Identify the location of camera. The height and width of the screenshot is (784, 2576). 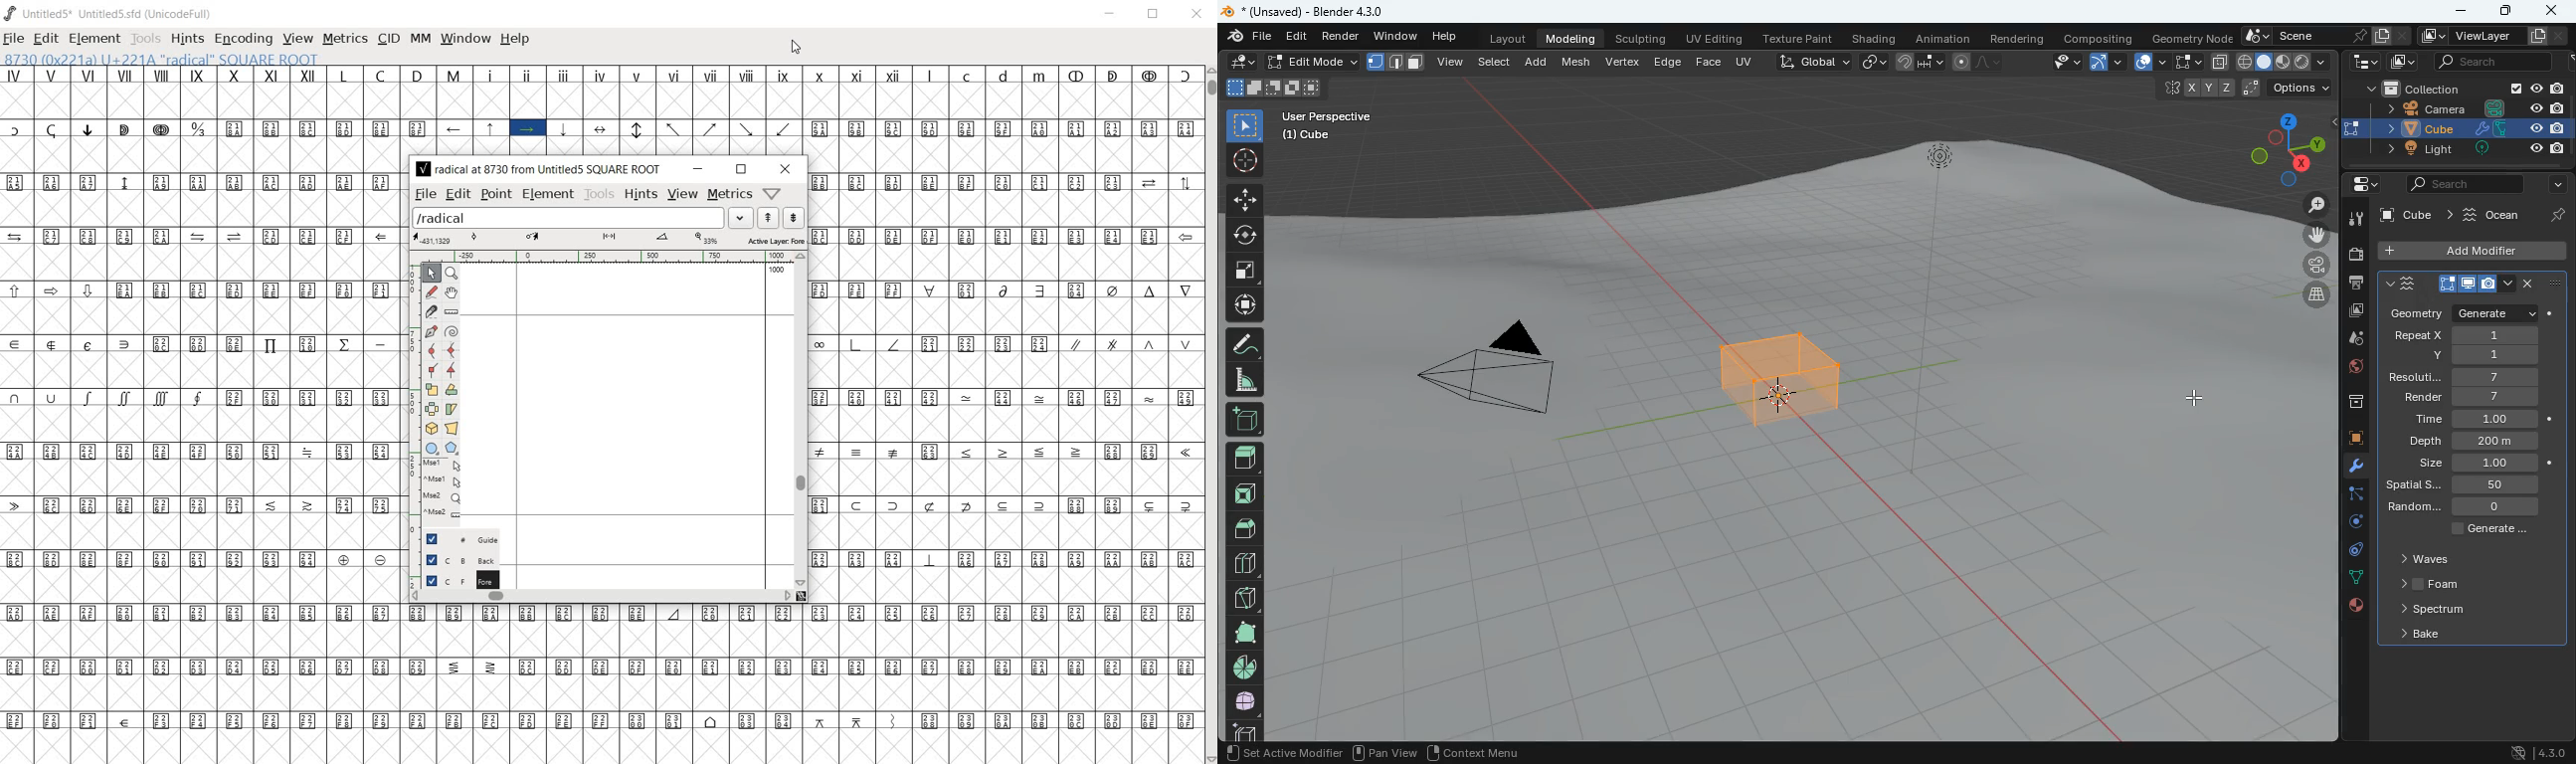
(2353, 254).